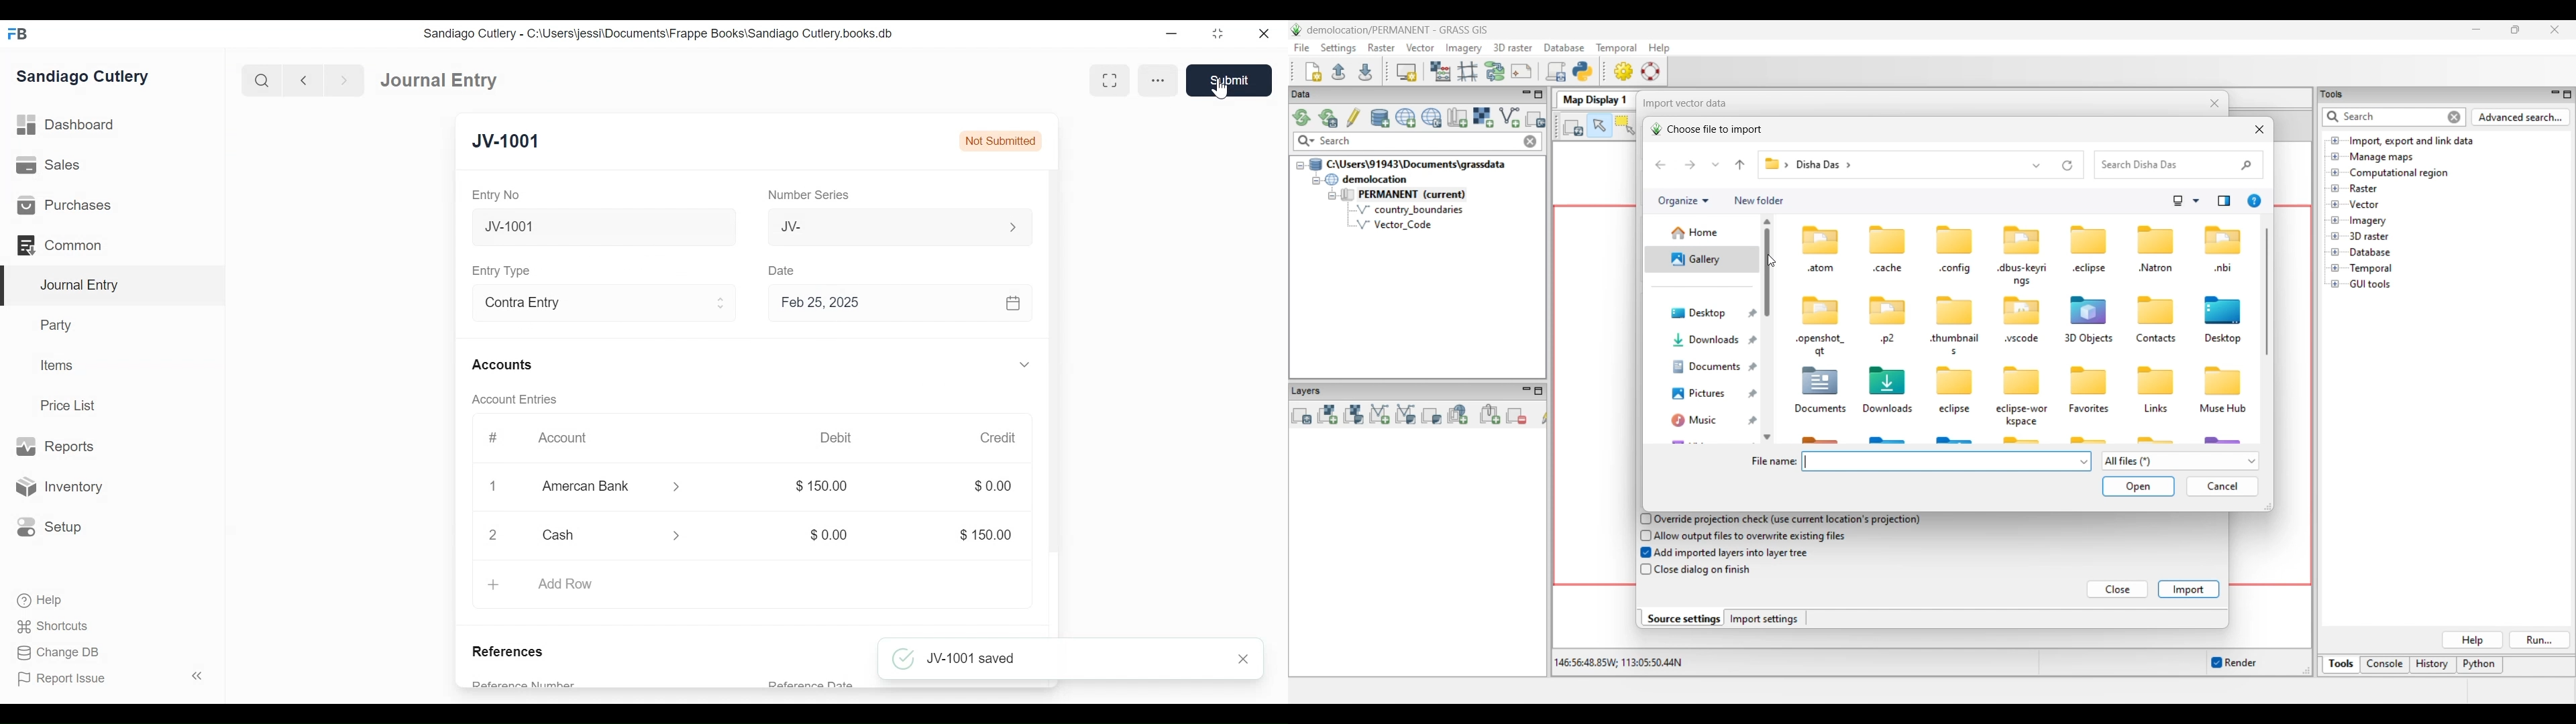 The width and height of the screenshot is (2576, 728). I want to click on Expand, so click(1027, 365).